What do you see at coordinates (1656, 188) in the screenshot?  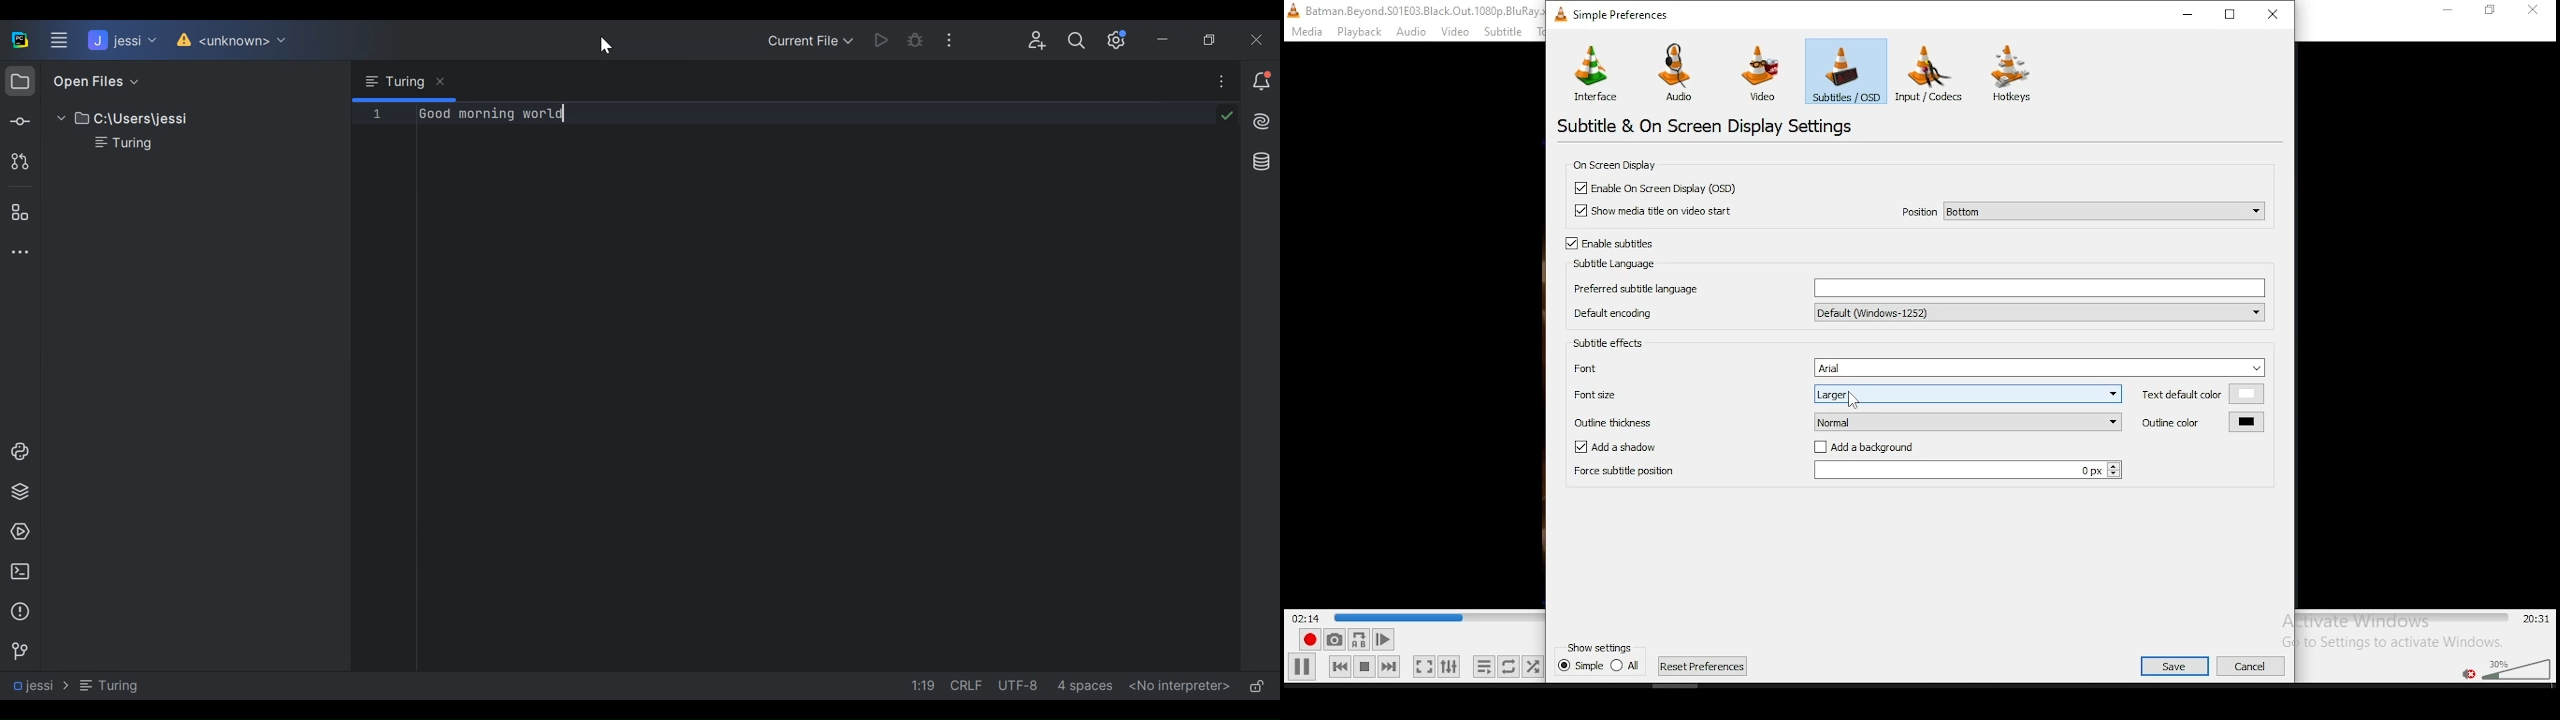 I see `checkbox: enable on screen display` at bounding box center [1656, 188].